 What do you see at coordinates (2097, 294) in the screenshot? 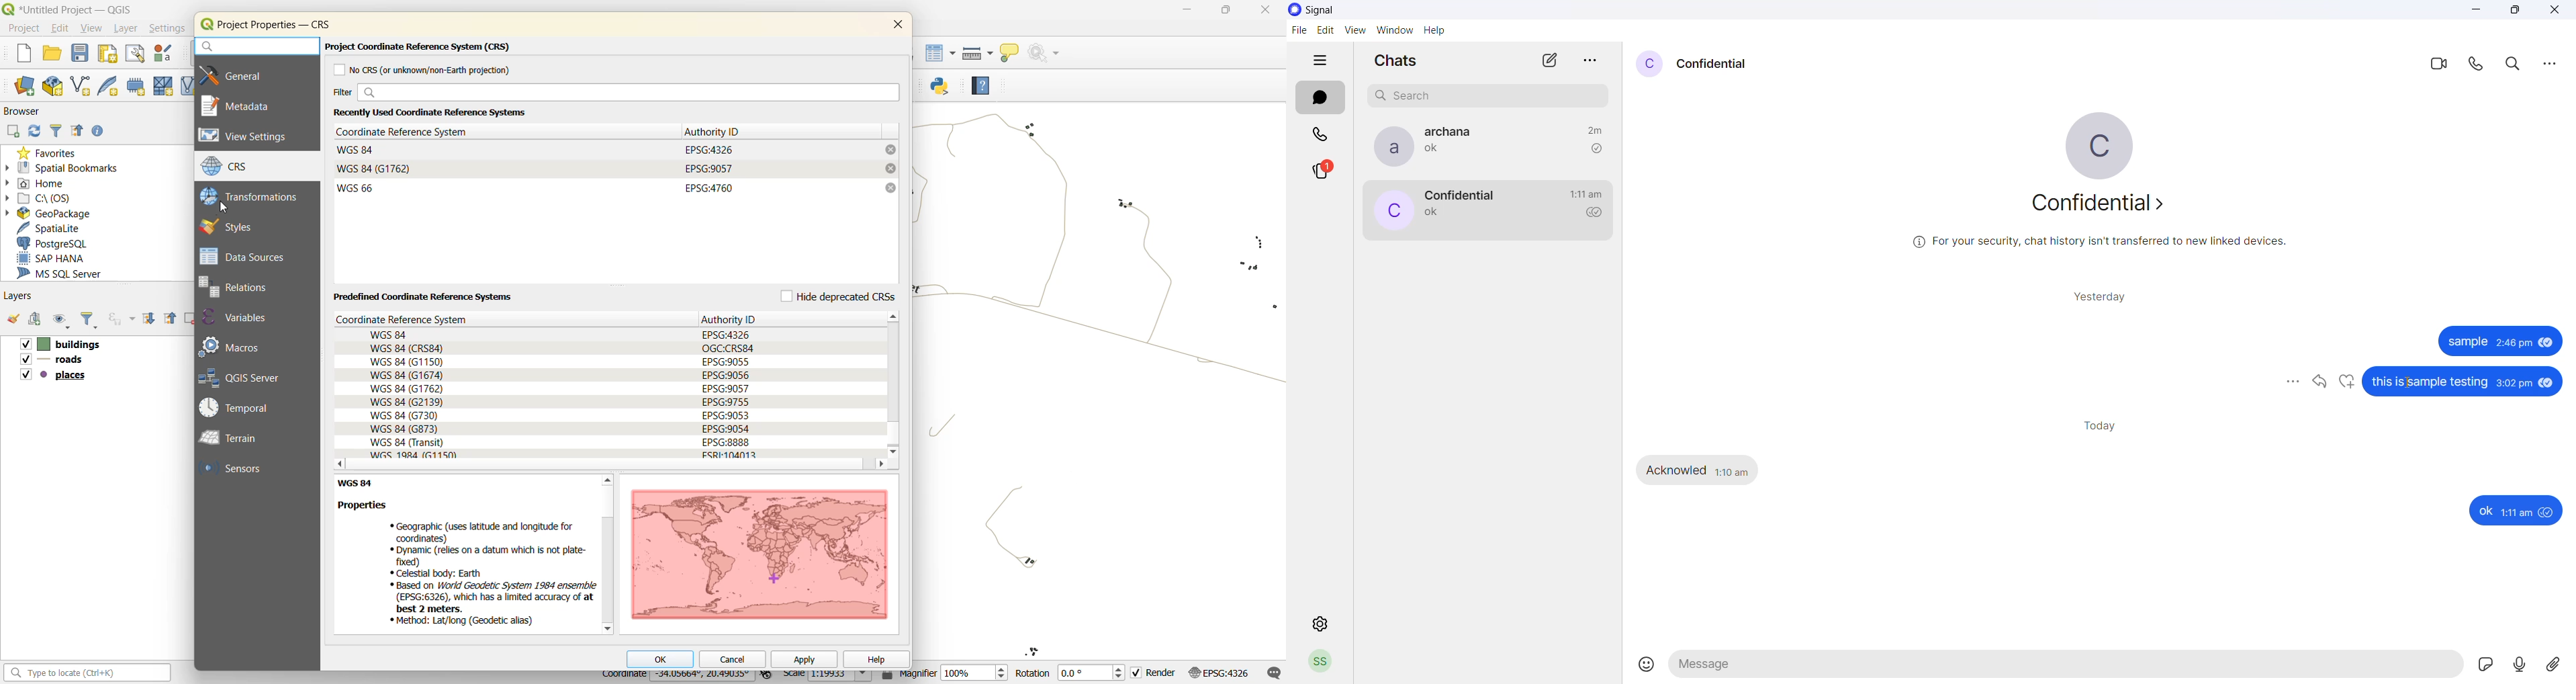
I see `yesterday messages heading` at bounding box center [2097, 294].